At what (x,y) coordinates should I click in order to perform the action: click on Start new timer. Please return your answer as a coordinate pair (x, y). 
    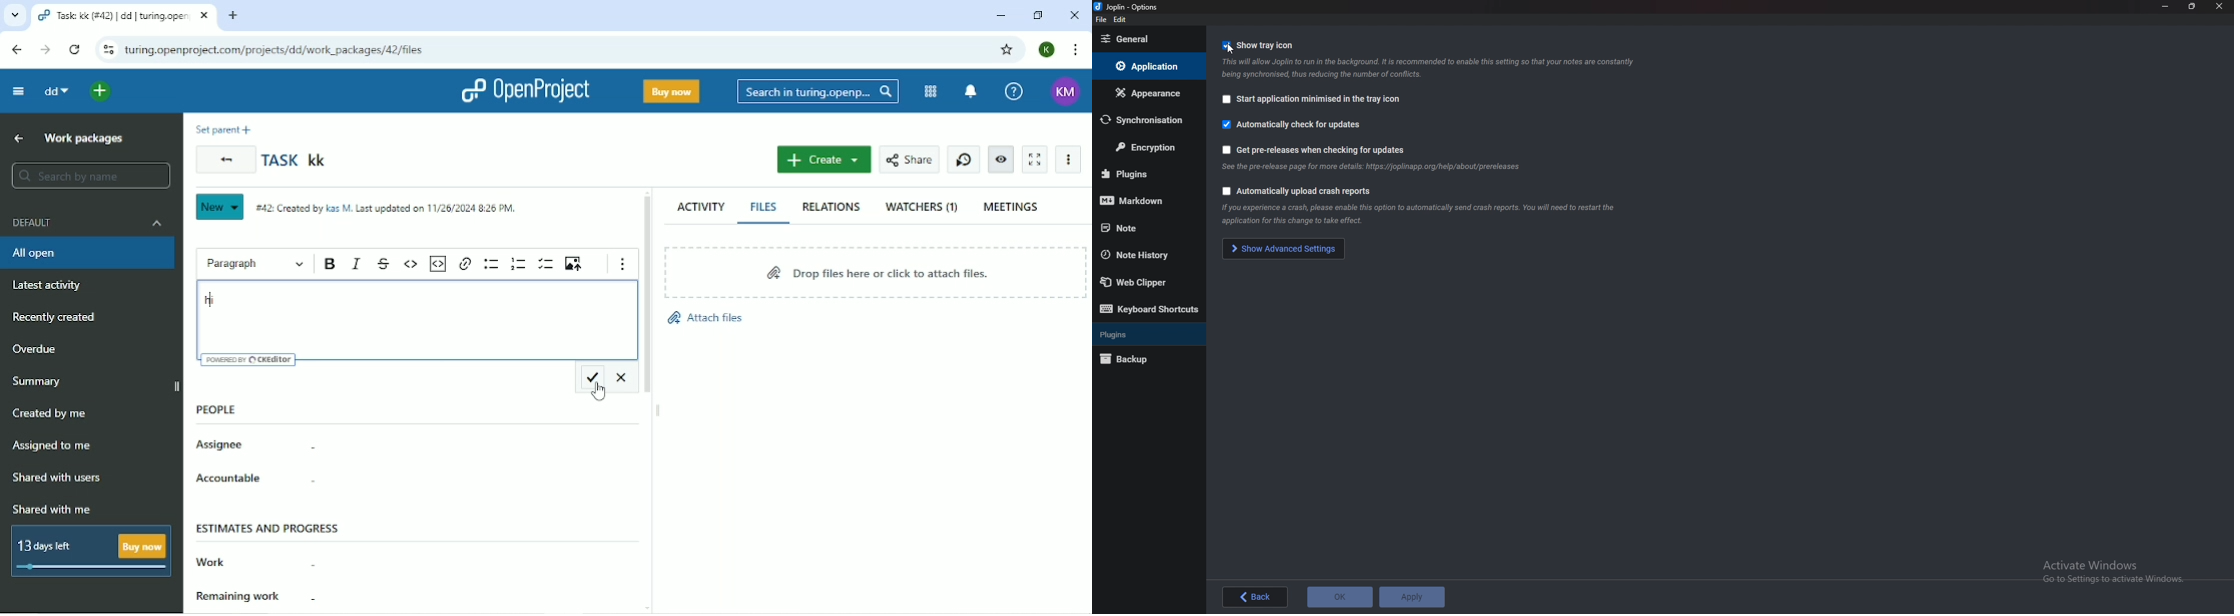
    Looking at the image, I should click on (964, 159).